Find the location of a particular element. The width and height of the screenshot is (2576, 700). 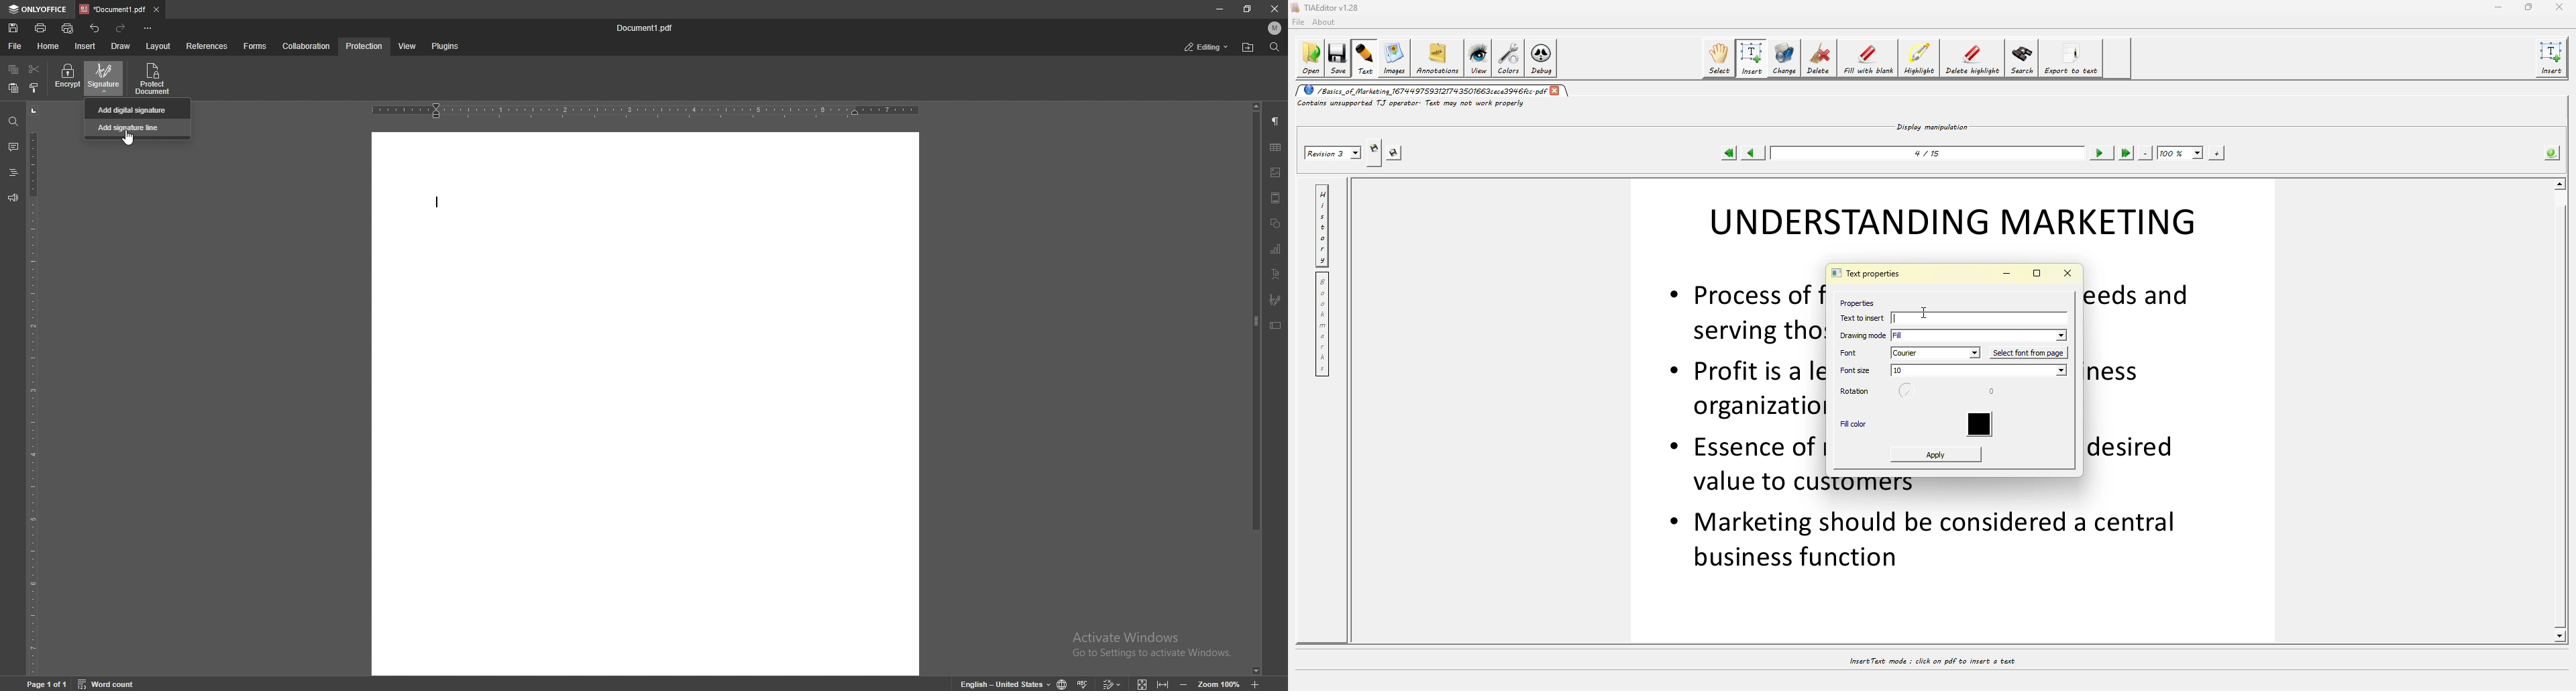

profile is located at coordinates (1275, 28).